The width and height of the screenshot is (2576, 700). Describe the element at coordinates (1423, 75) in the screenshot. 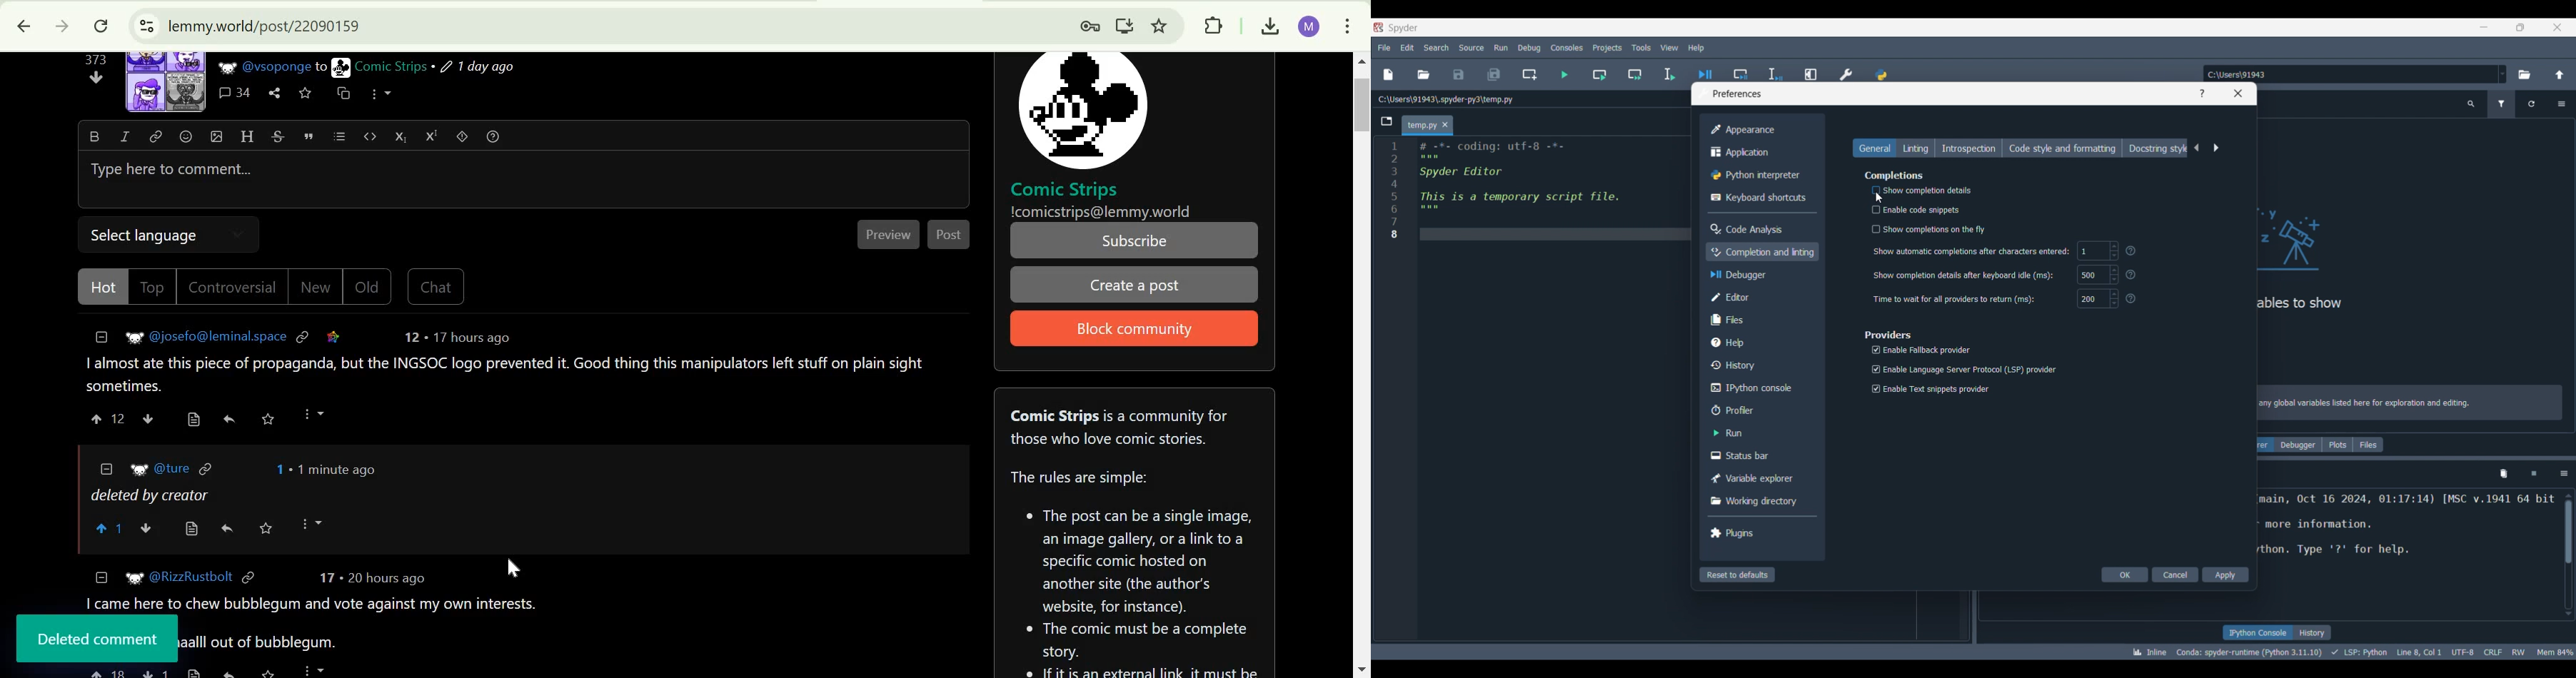

I see `Open file` at that location.